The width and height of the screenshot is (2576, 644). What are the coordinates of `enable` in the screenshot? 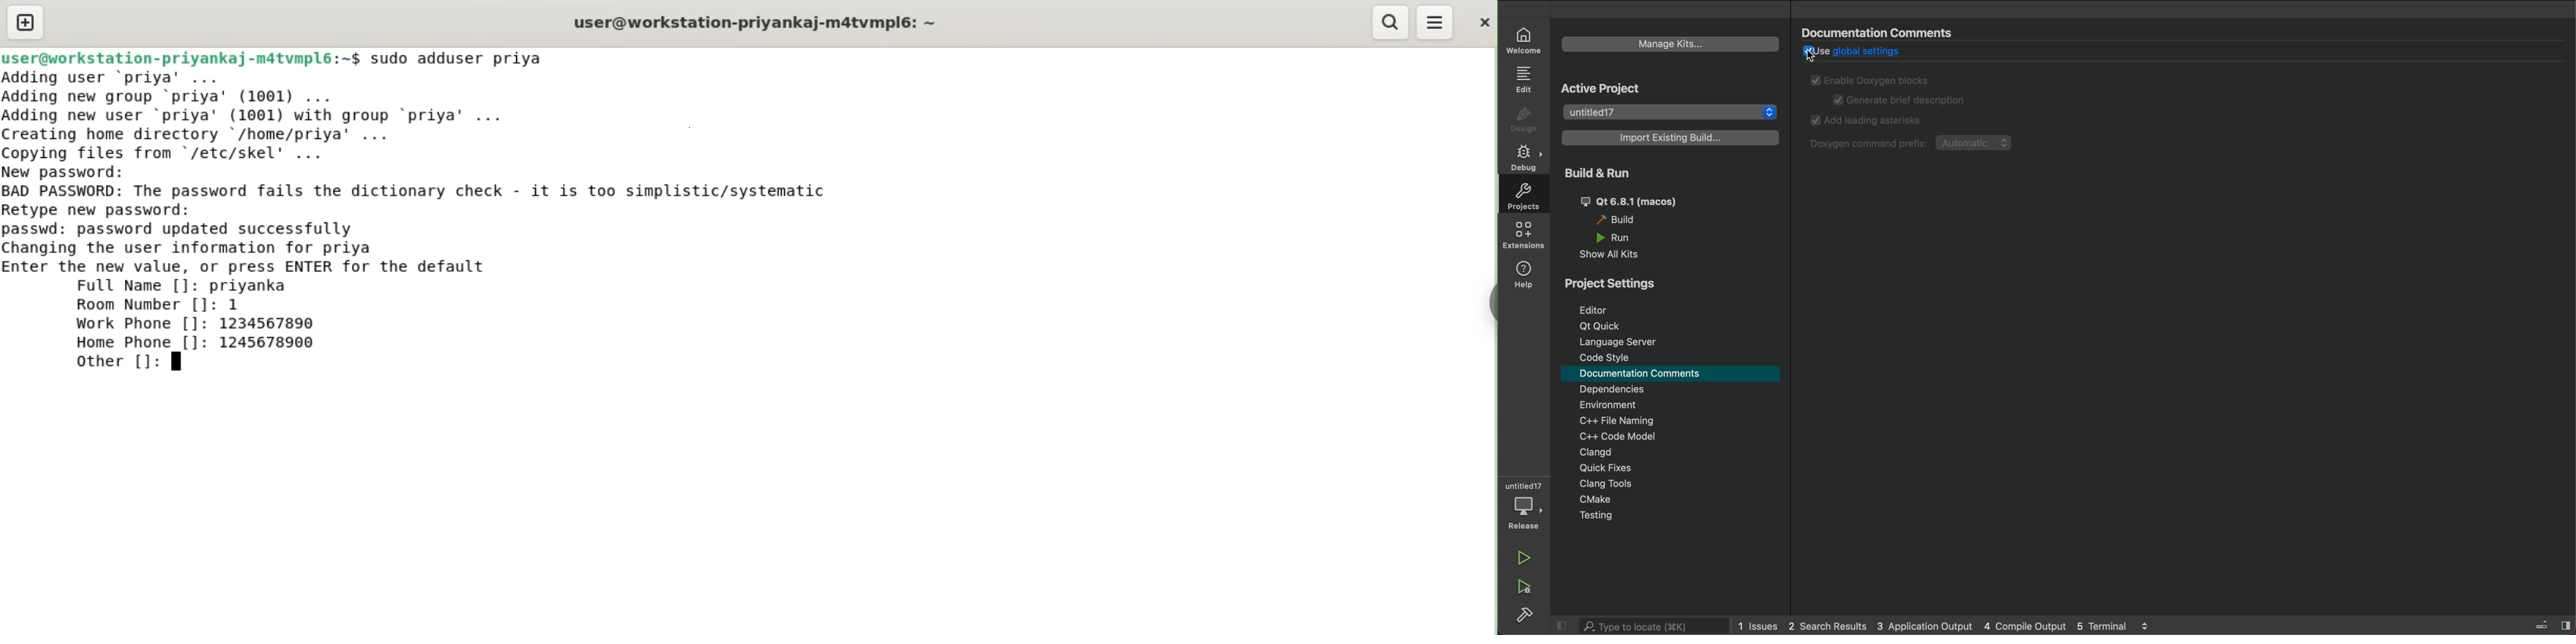 It's located at (1879, 80).